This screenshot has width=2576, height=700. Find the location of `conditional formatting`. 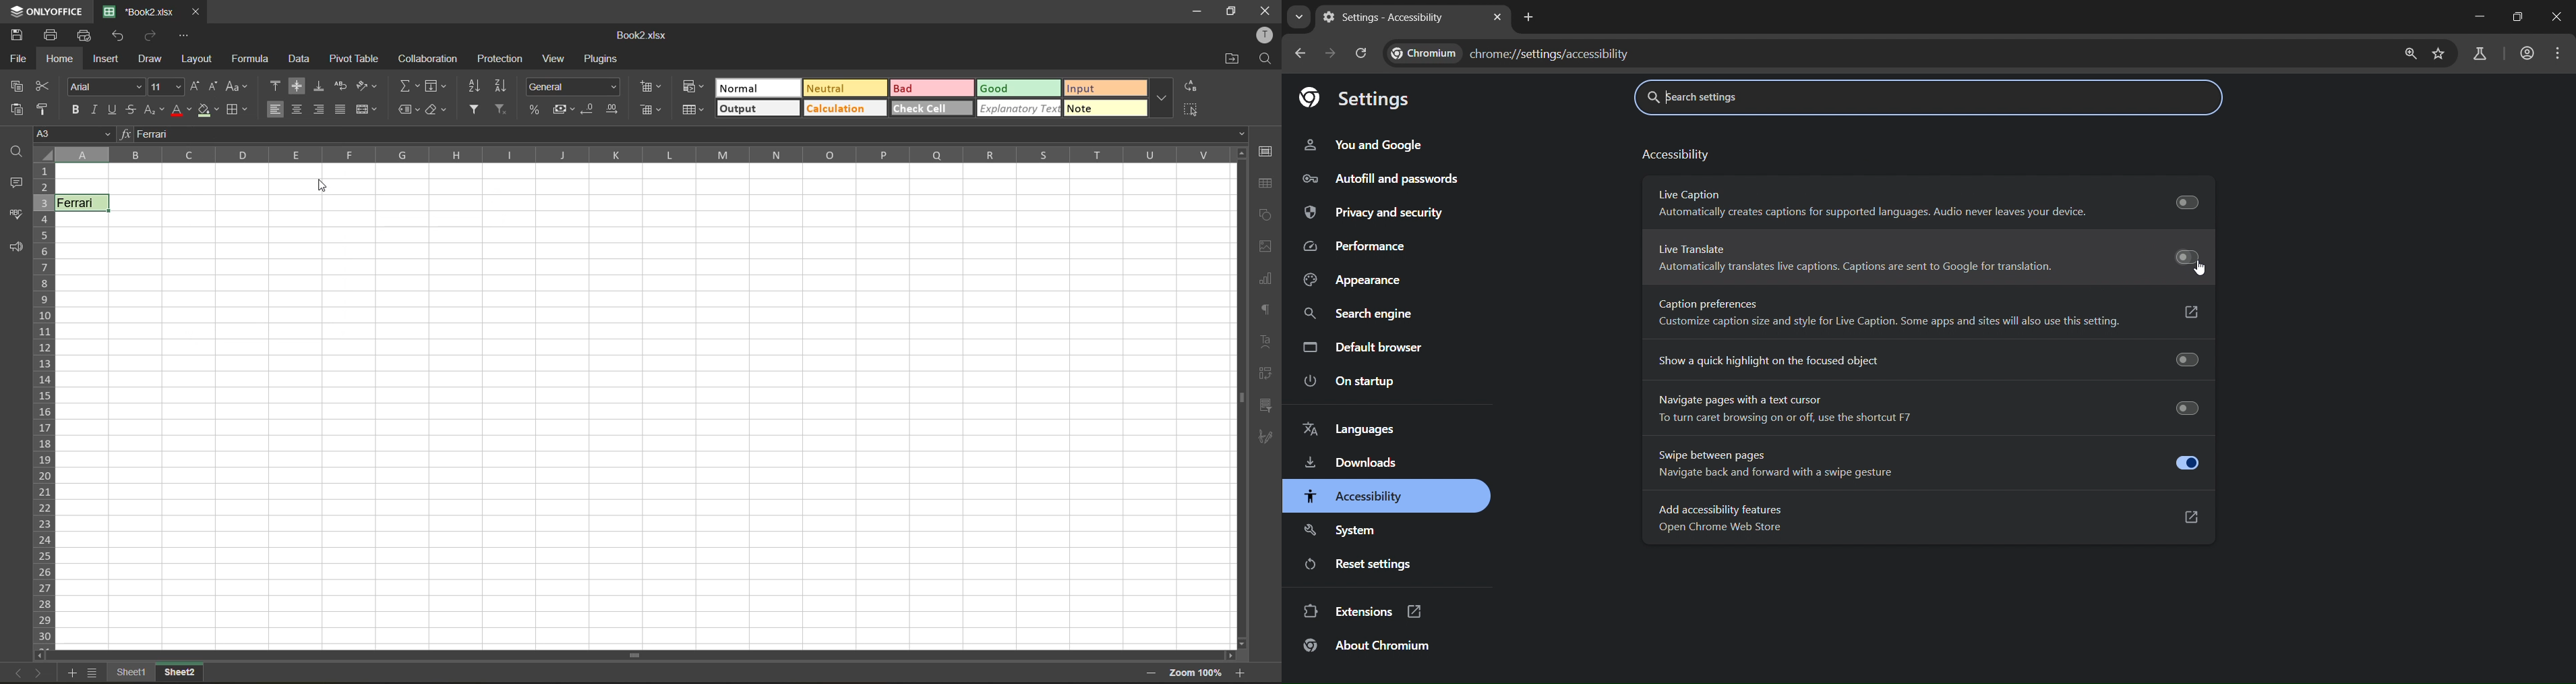

conditional formatting is located at coordinates (690, 88).